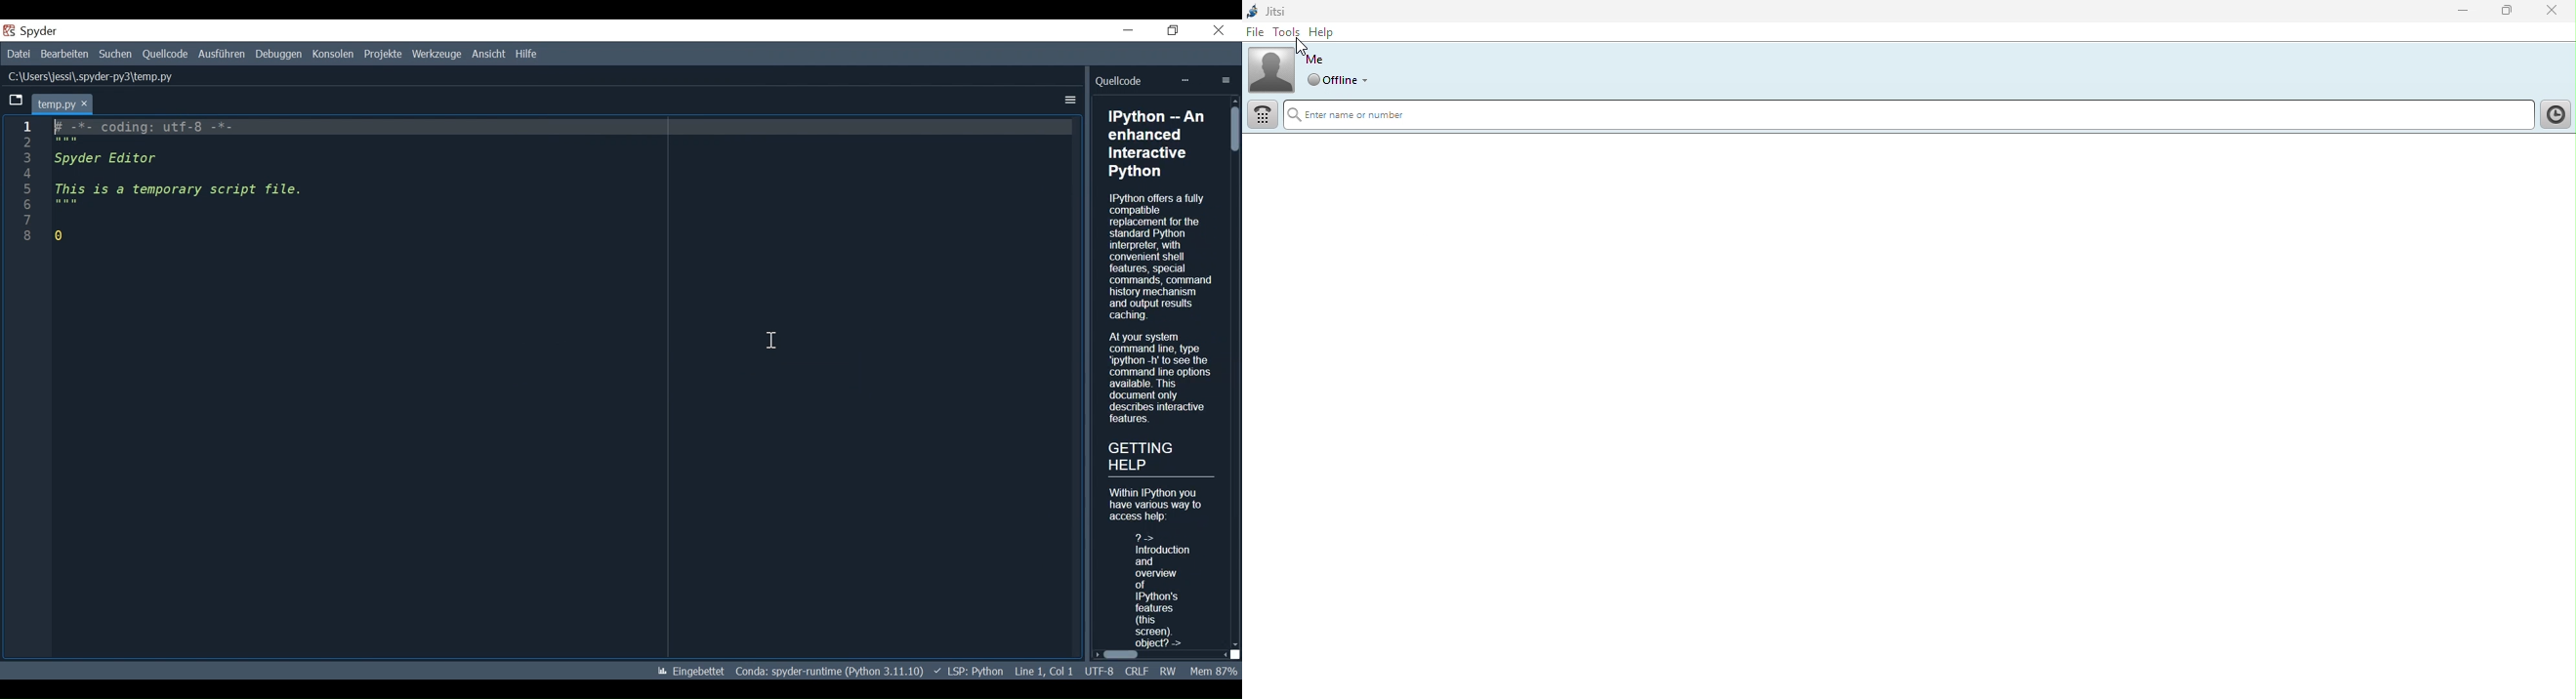  What do you see at coordinates (1101, 671) in the screenshot?
I see `UTF-8` at bounding box center [1101, 671].